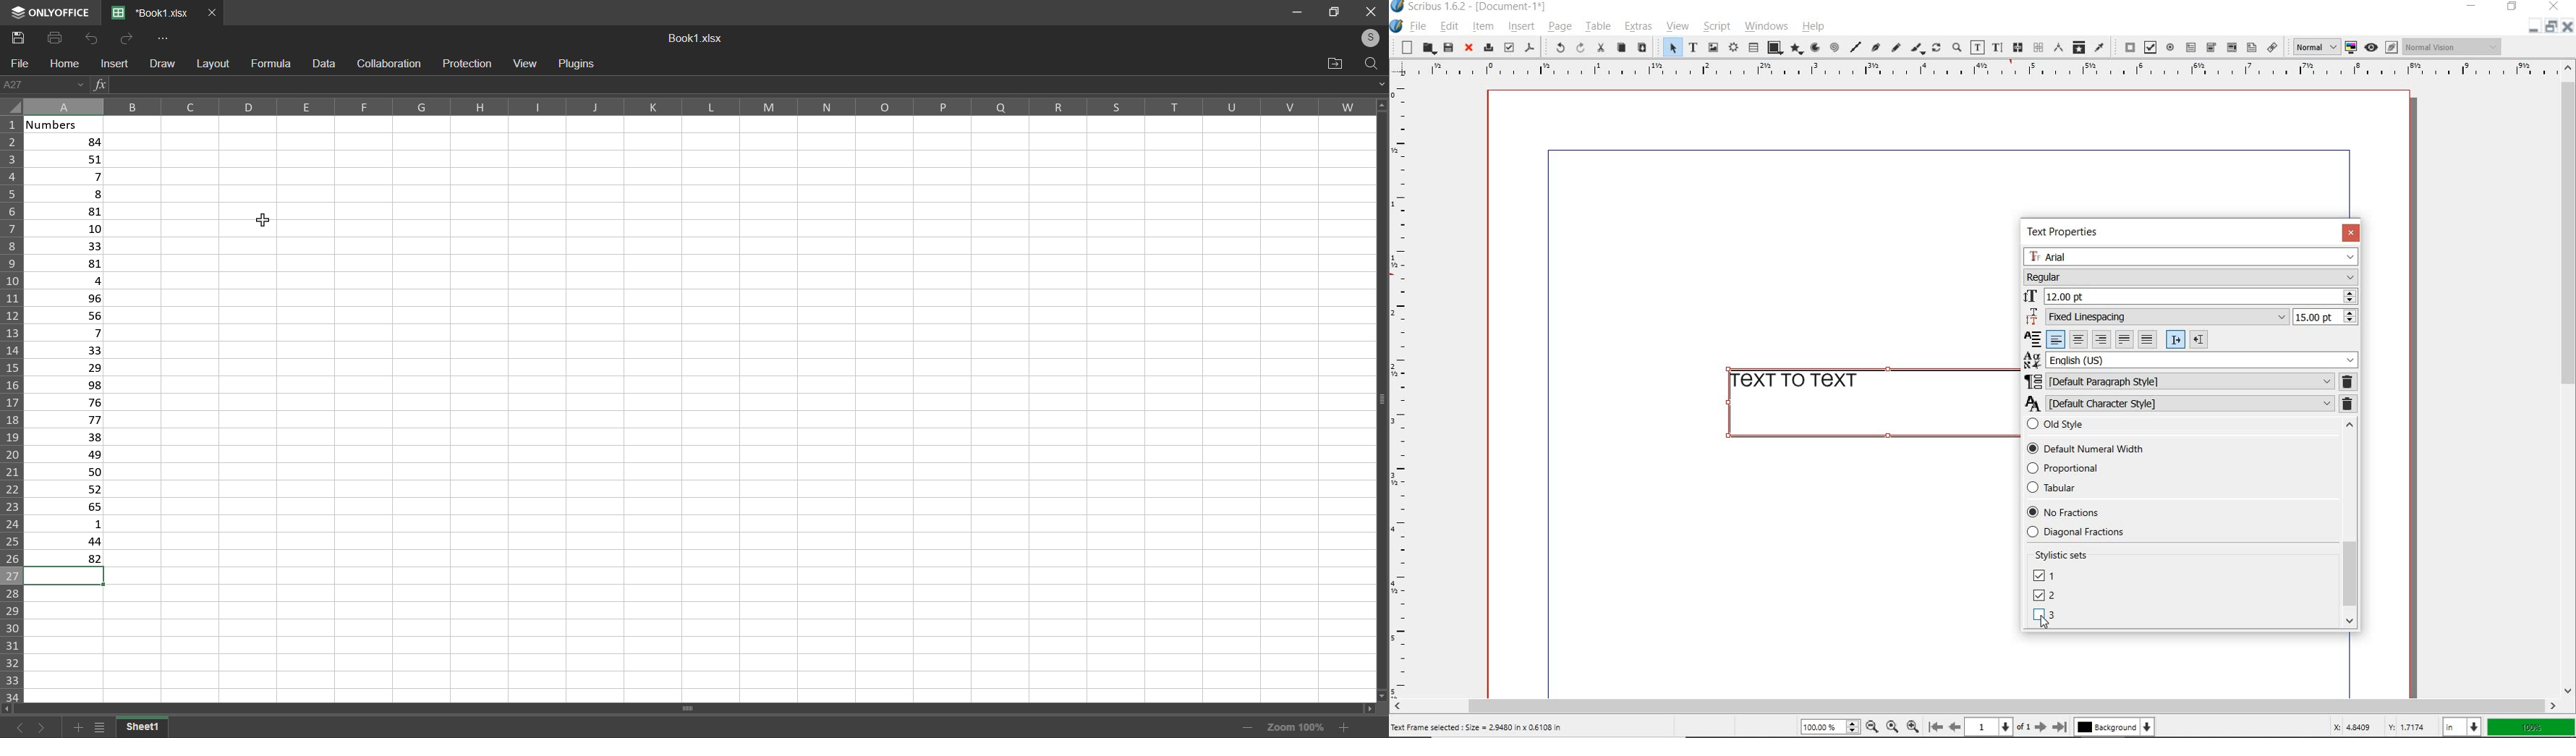 This screenshot has height=756, width=2576. What do you see at coordinates (1867, 403) in the screenshot?
I see `text to text` at bounding box center [1867, 403].